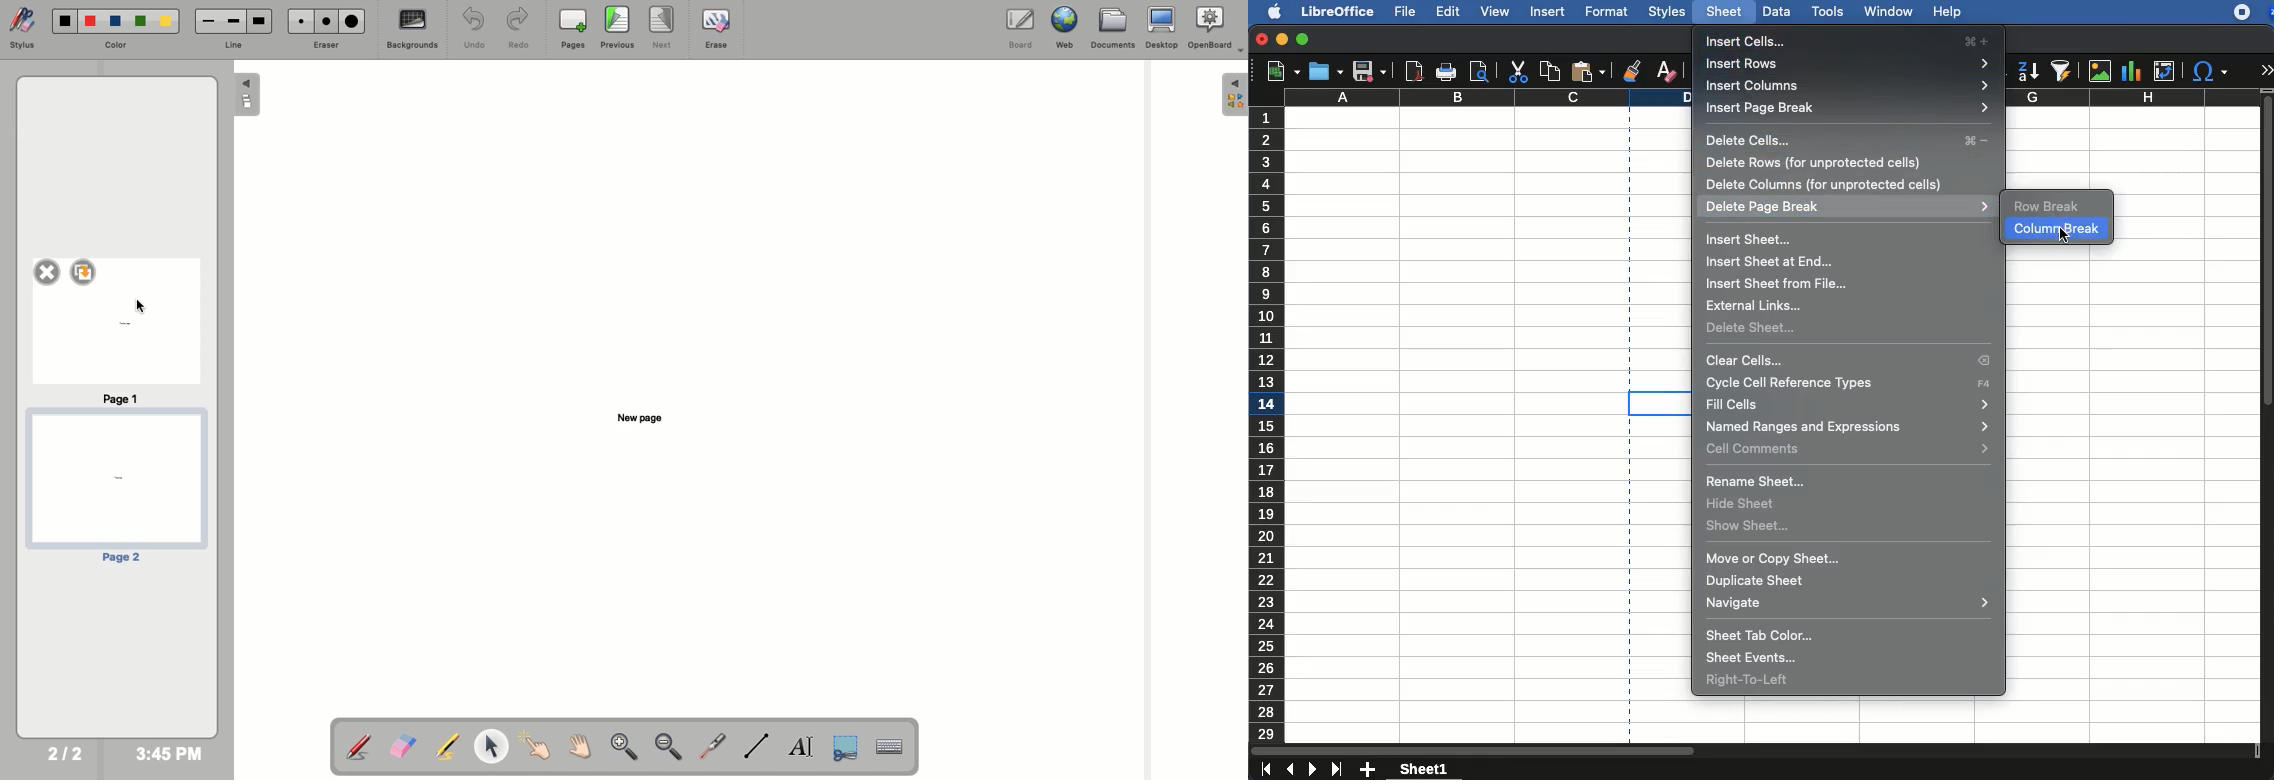 This screenshot has height=784, width=2296. I want to click on navigate, so click(1846, 603).